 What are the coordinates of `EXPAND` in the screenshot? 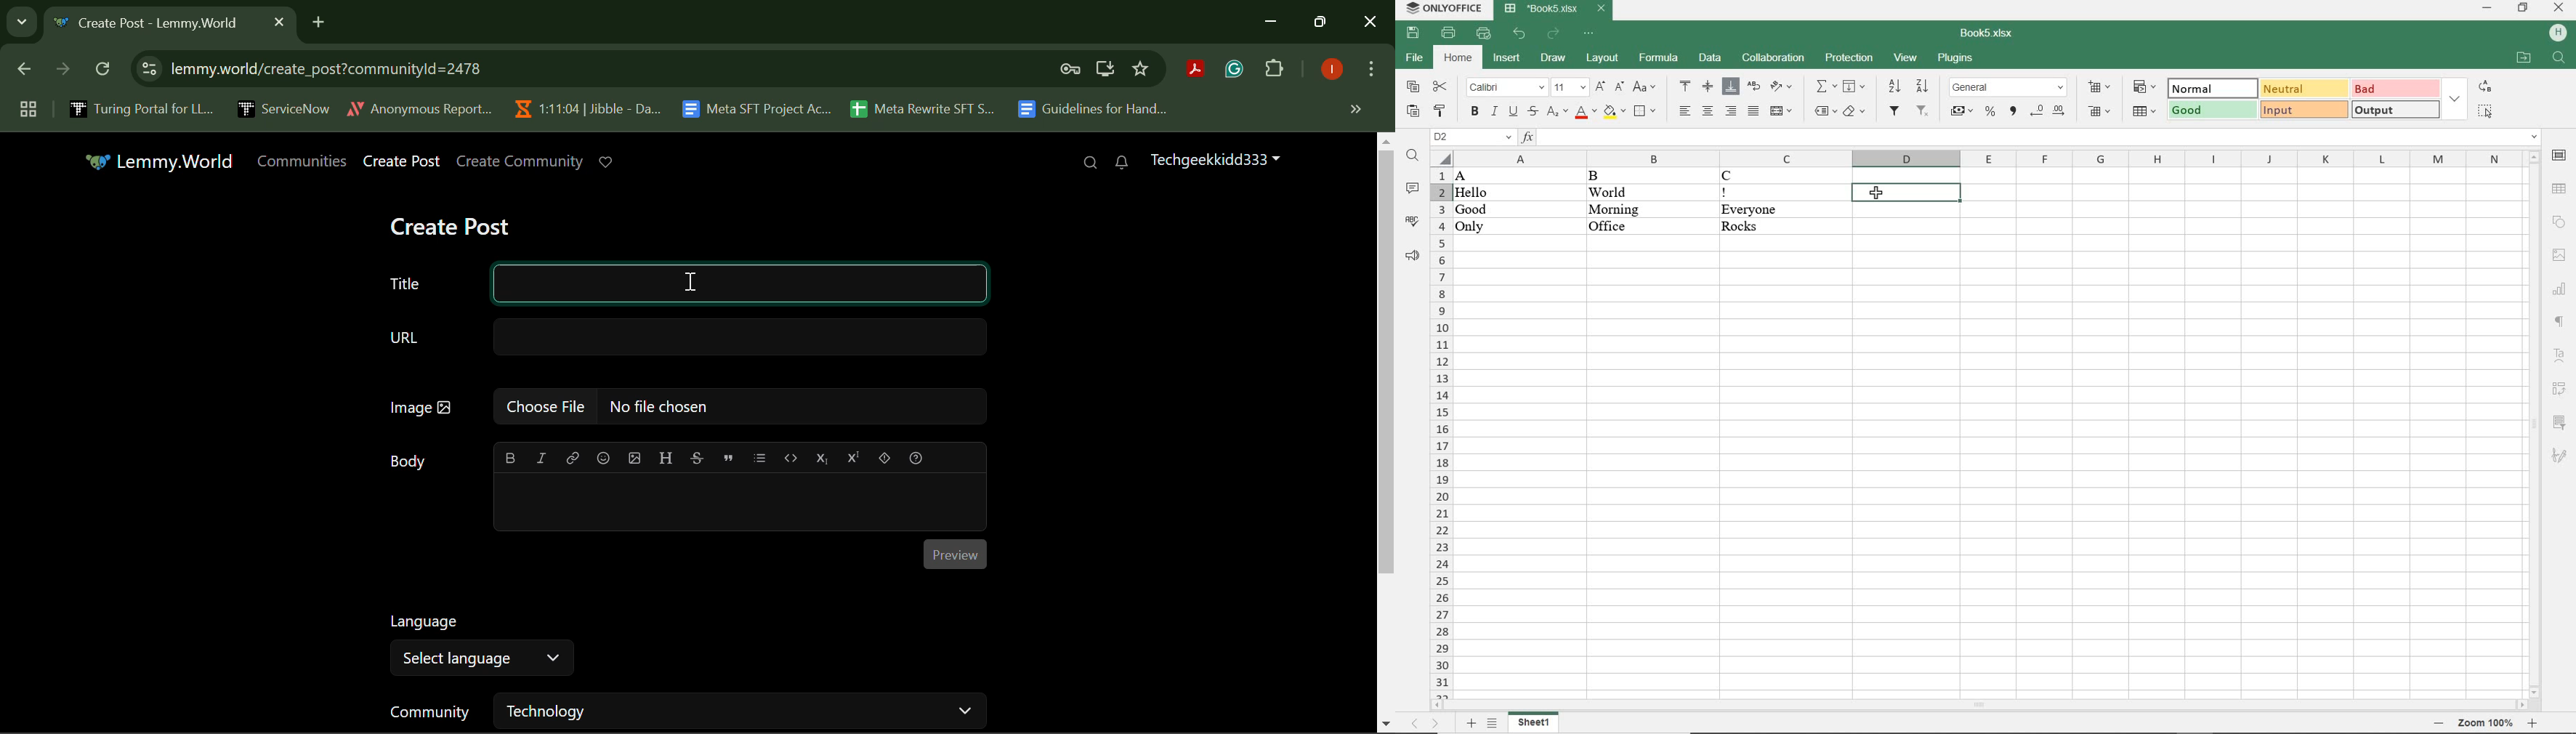 It's located at (2457, 99).